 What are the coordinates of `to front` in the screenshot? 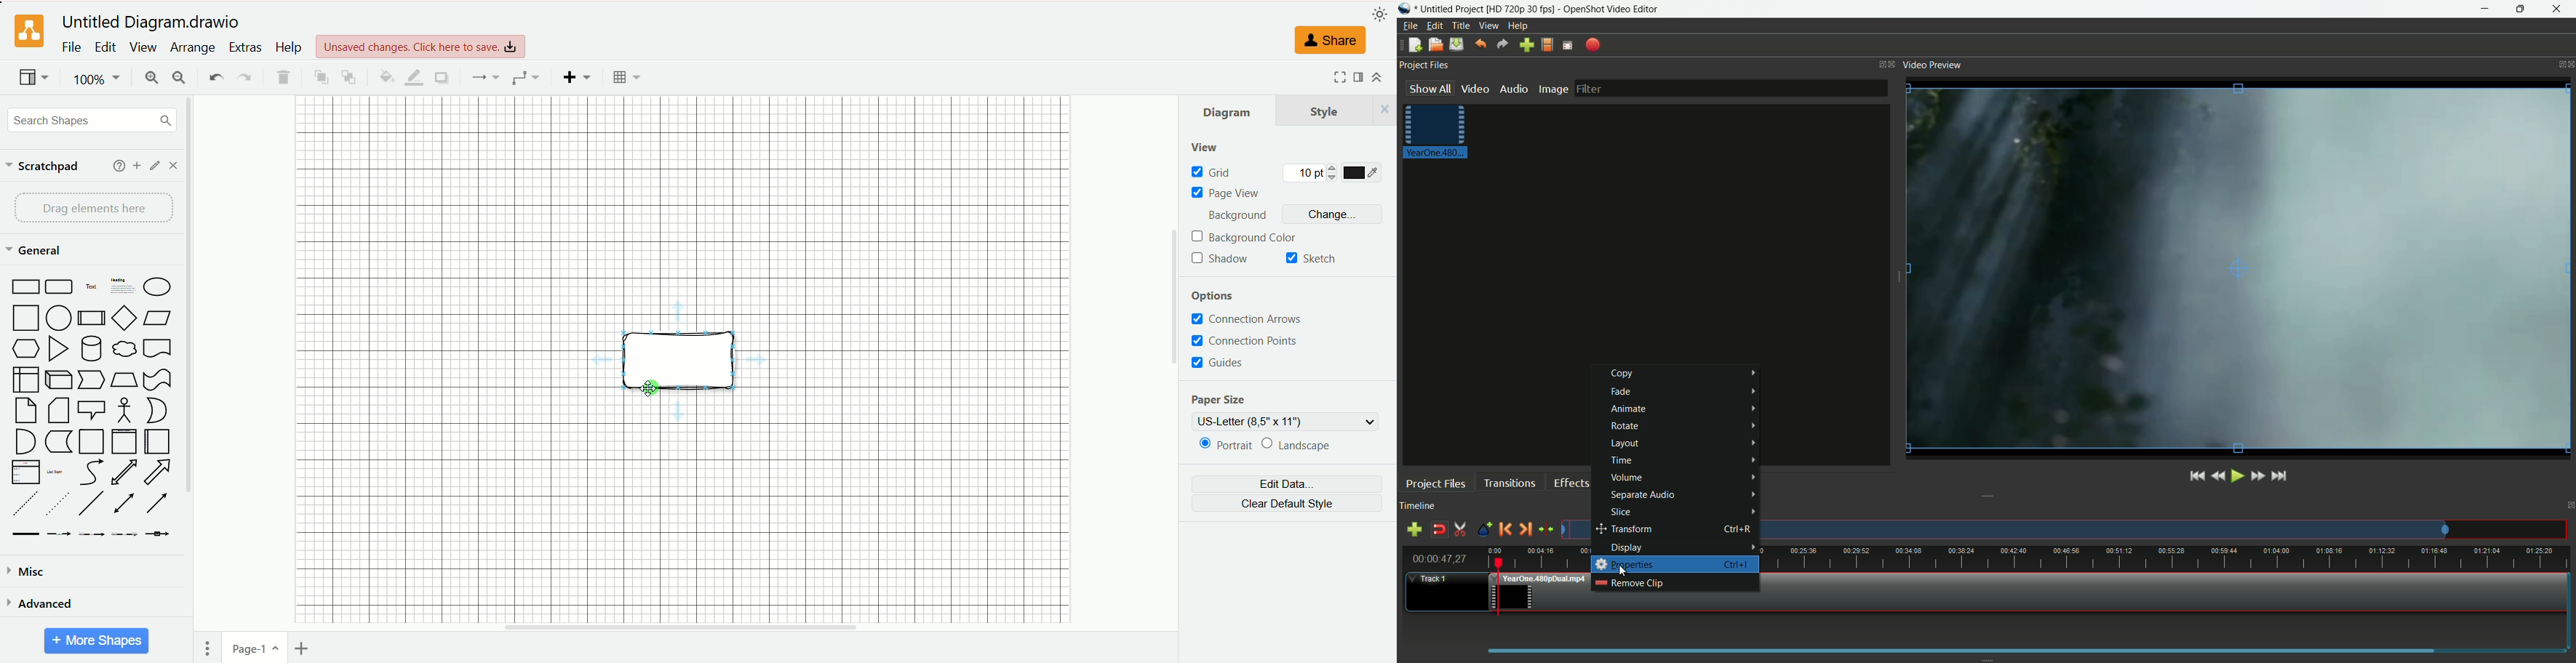 It's located at (322, 76).